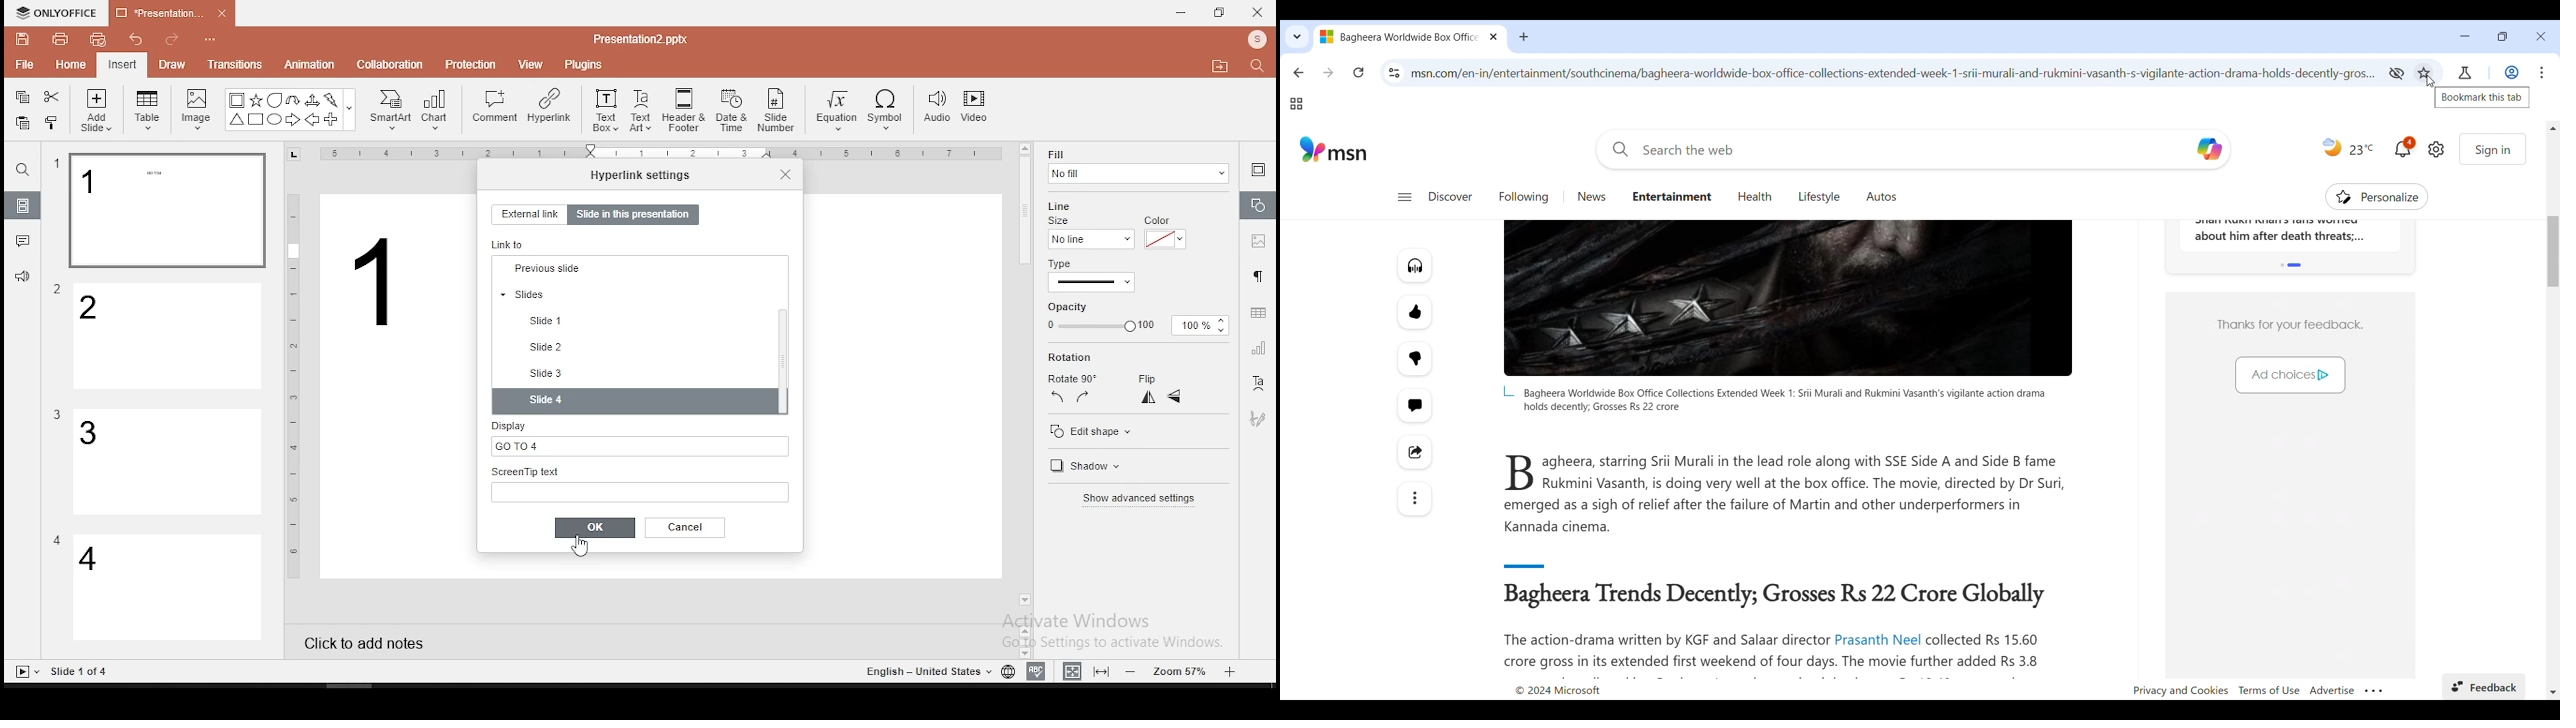 The width and height of the screenshot is (2576, 728). What do you see at coordinates (1415, 452) in the screenshot?
I see `Share this story` at bounding box center [1415, 452].